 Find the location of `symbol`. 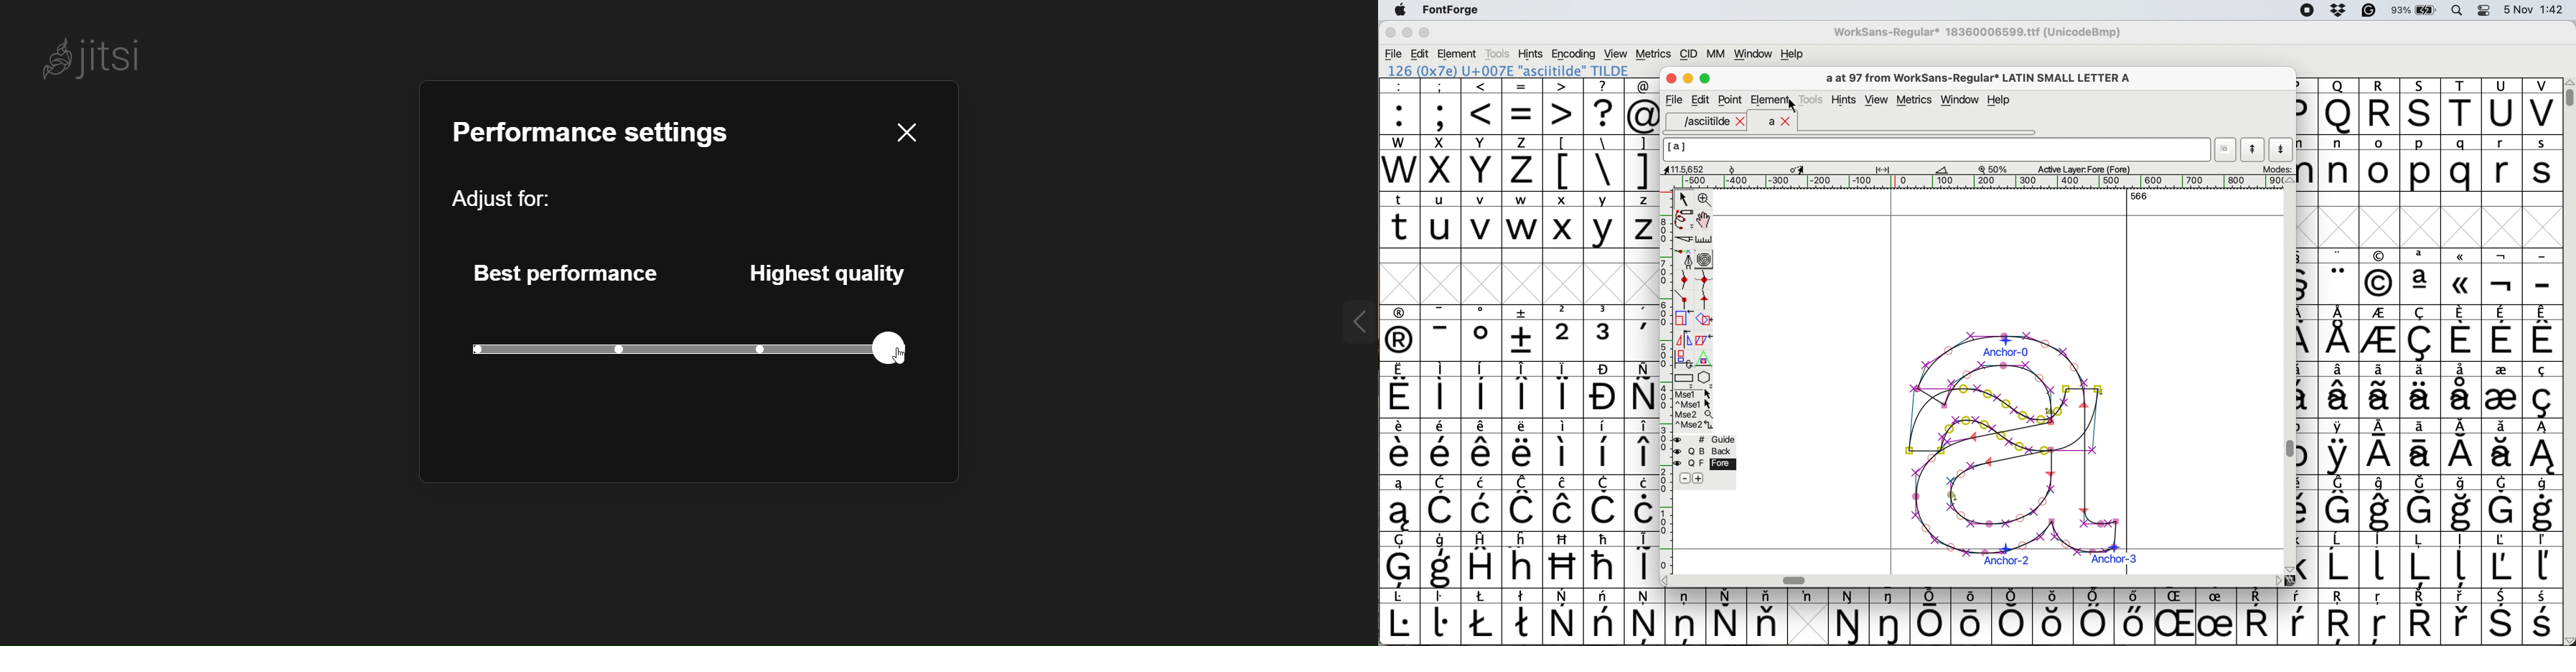

symbol is located at coordinates (2542, 390).